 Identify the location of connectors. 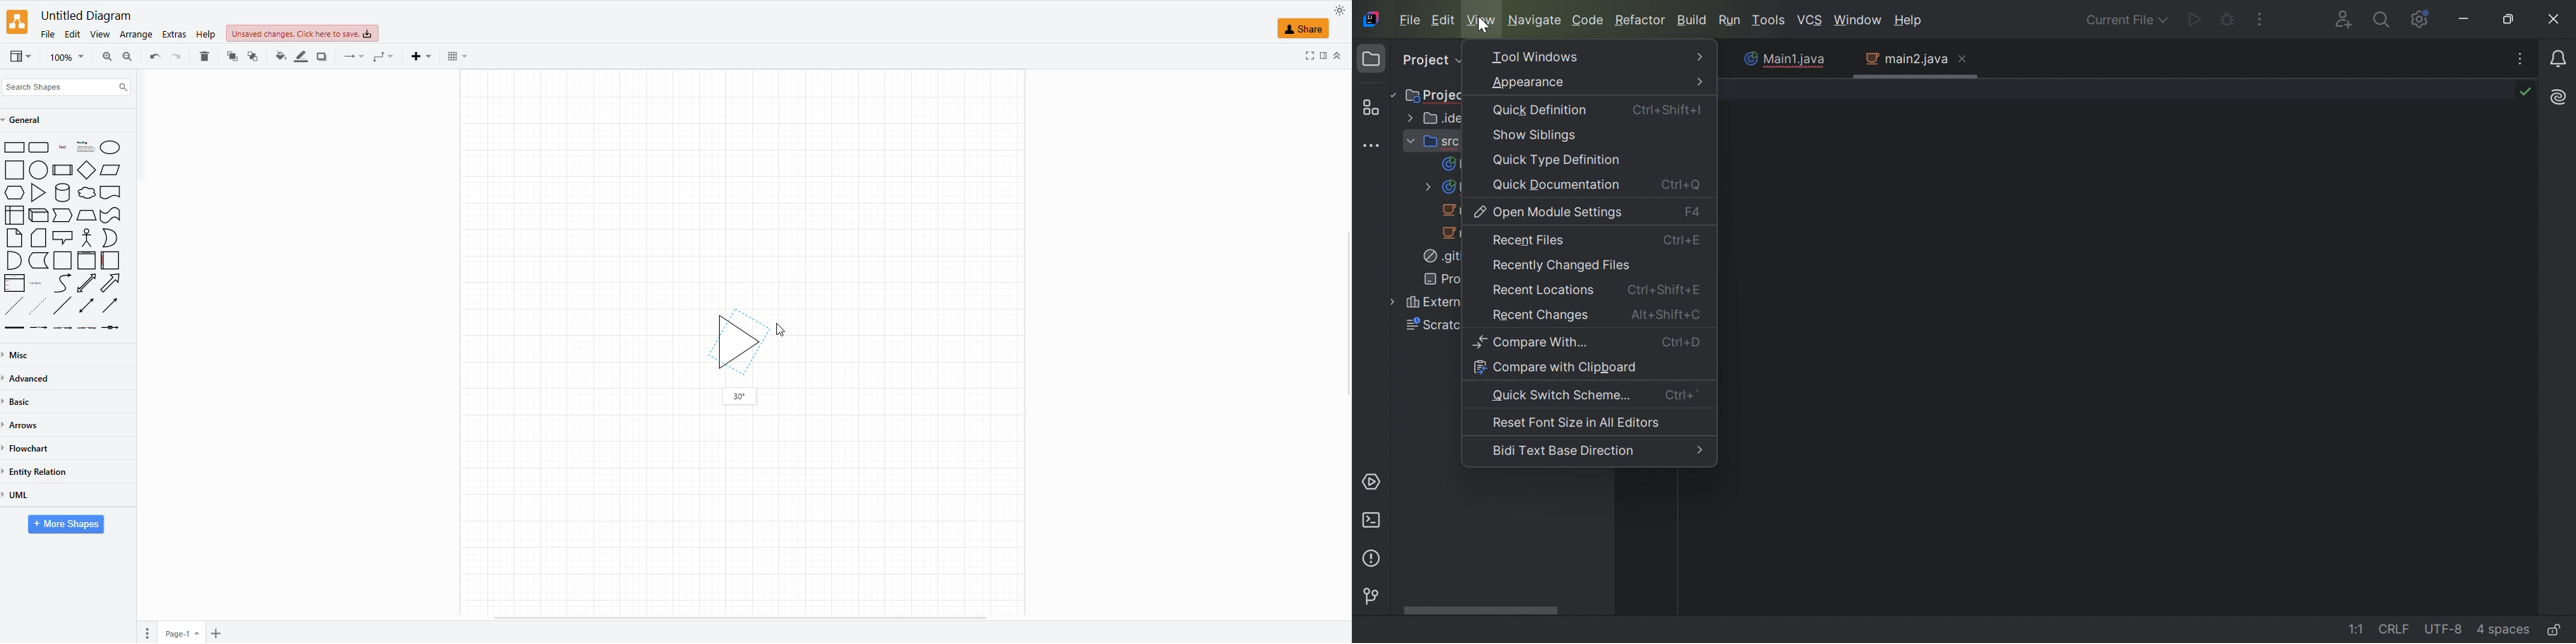
(349, 57).